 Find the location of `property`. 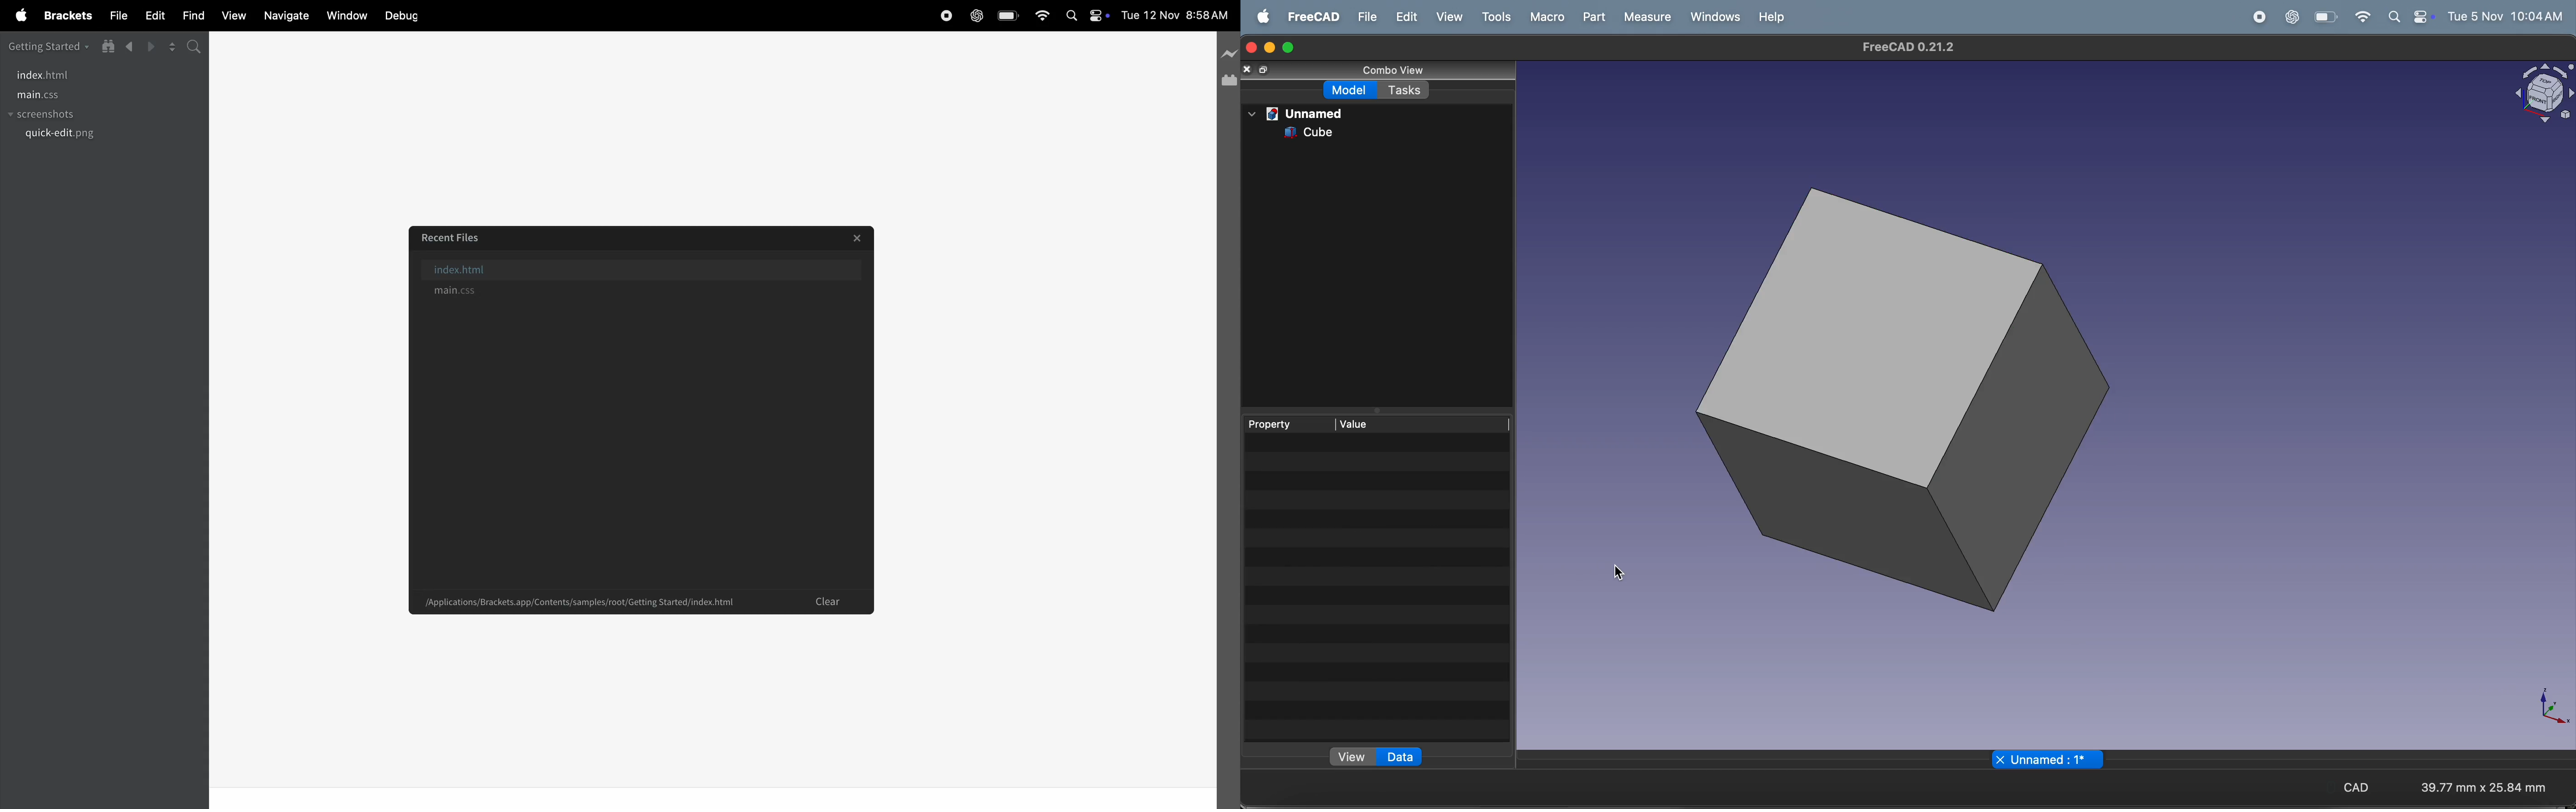

property is located at coordinates (1277, 426).